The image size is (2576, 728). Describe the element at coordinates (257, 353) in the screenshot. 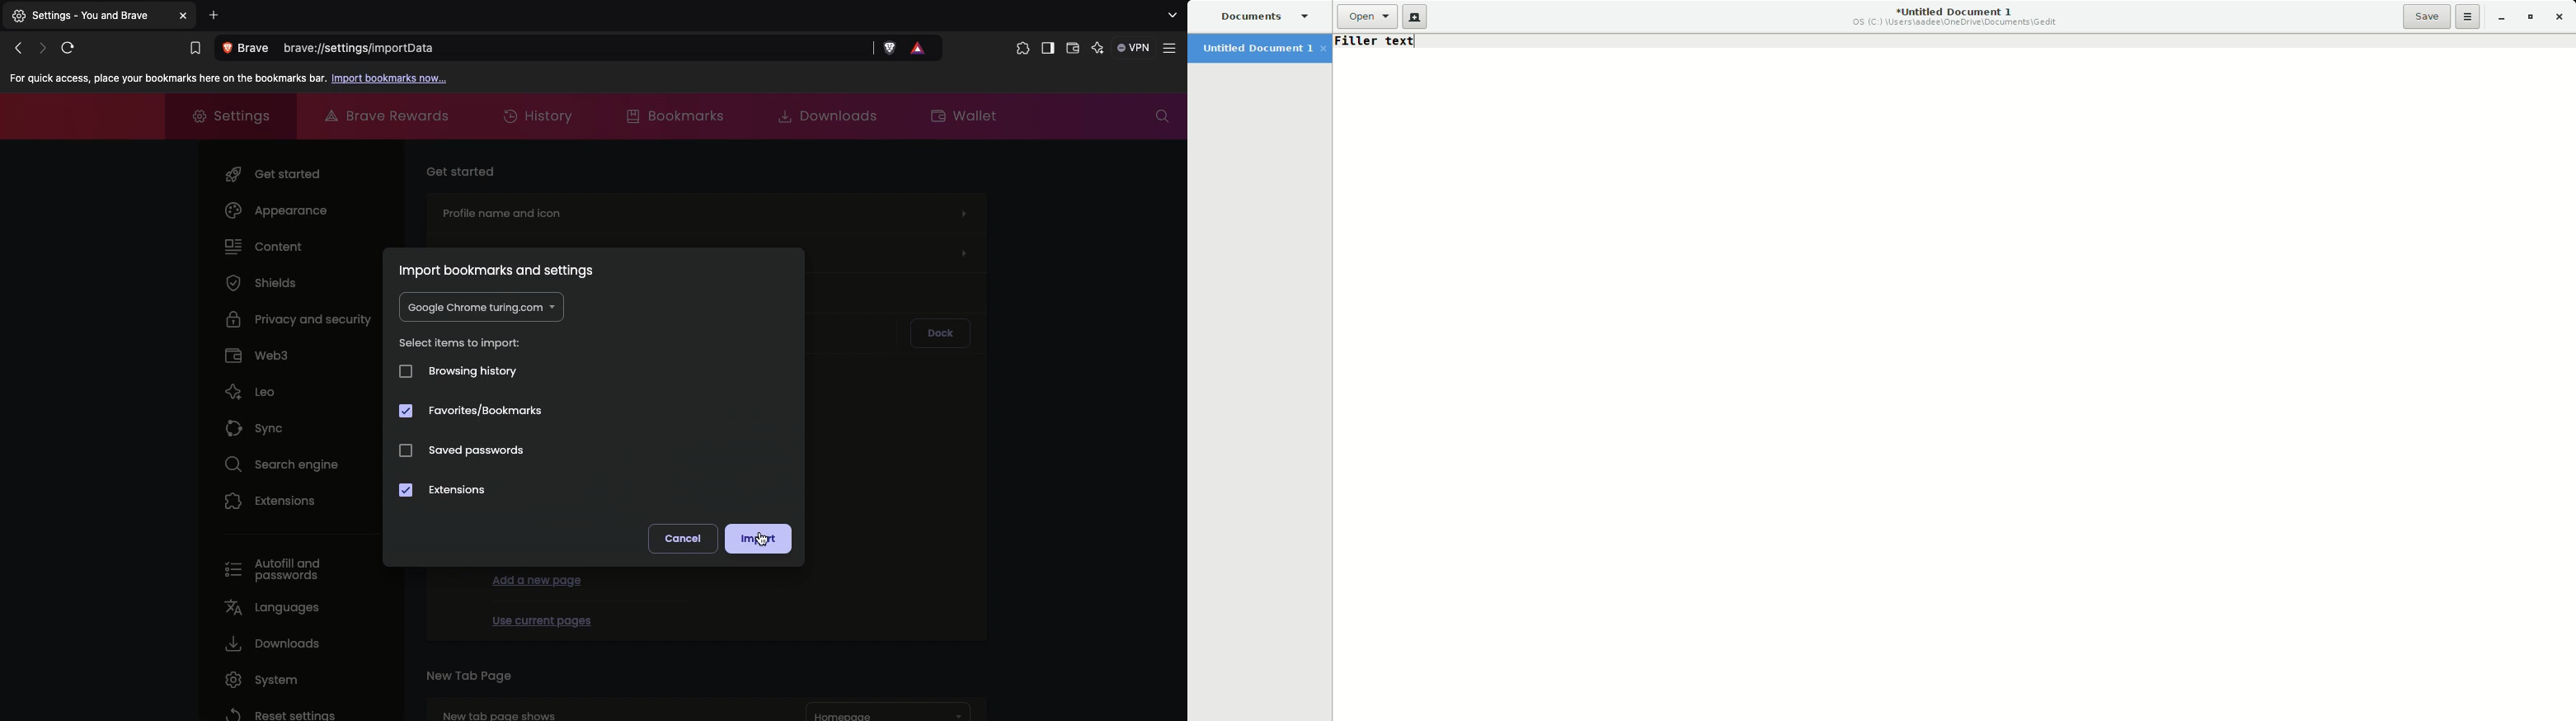

I see `Web3` at that location.